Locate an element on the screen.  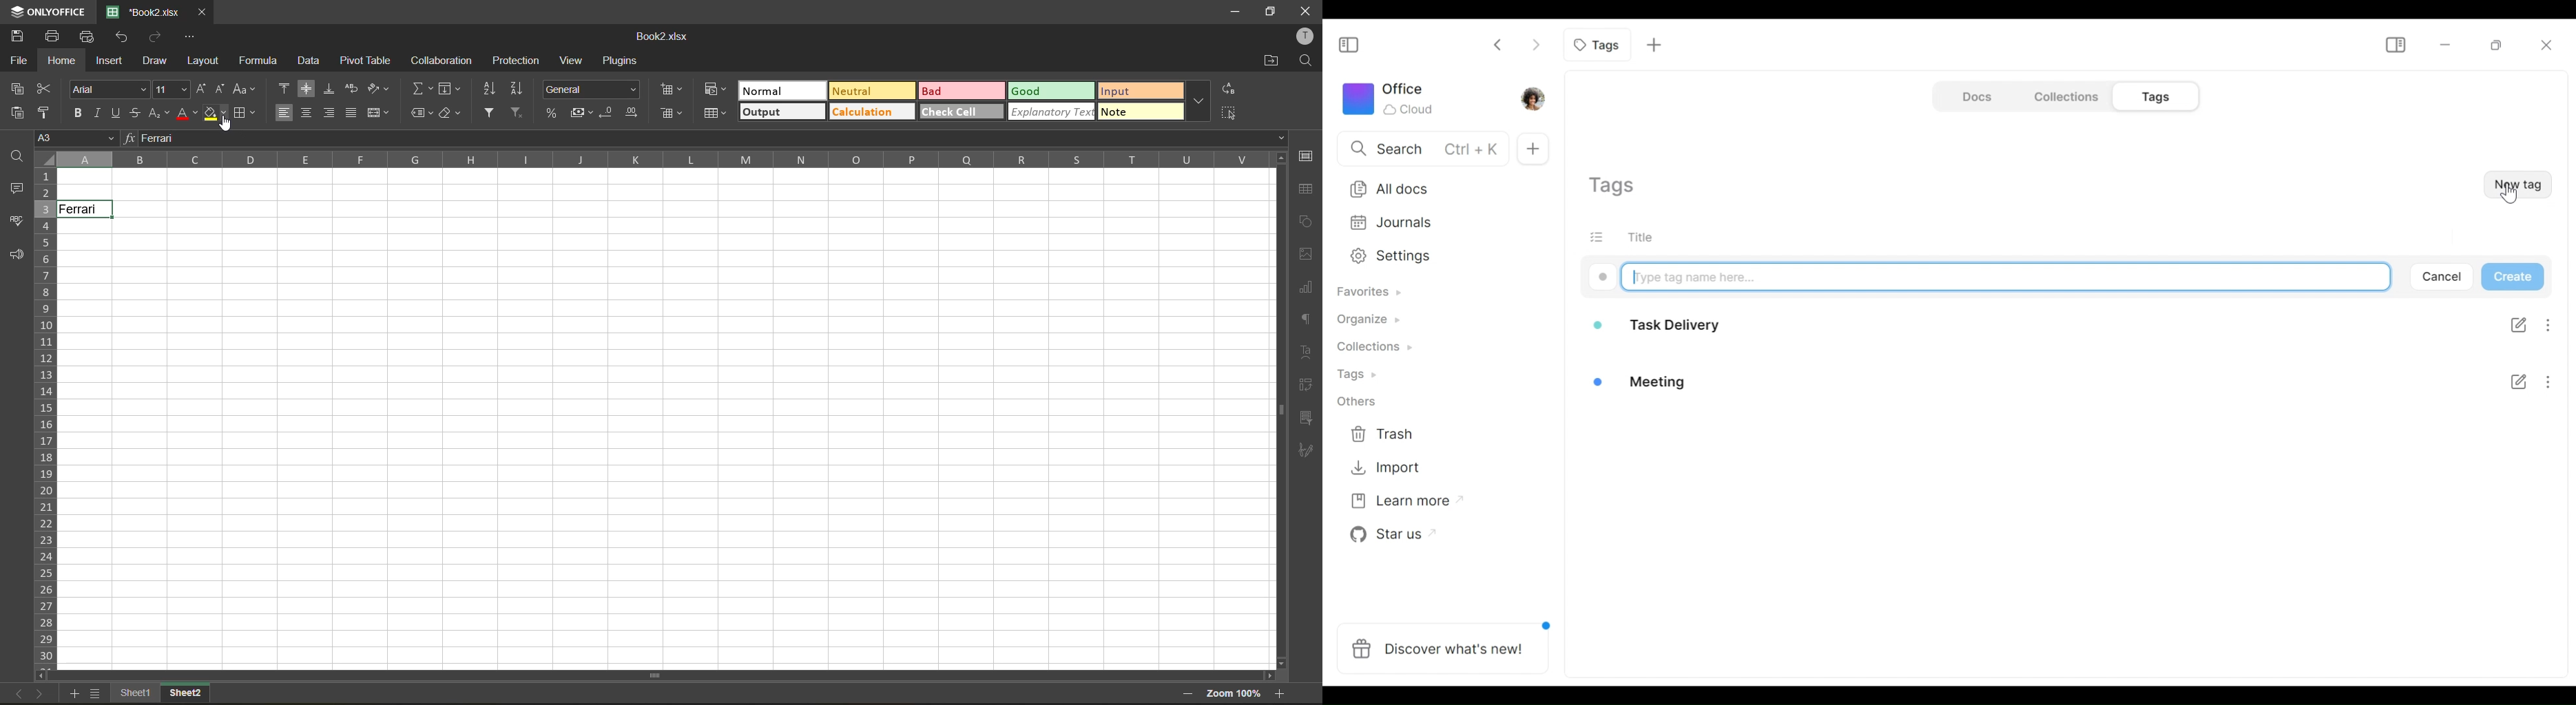
Restore is located at coordinates (2496, 46).